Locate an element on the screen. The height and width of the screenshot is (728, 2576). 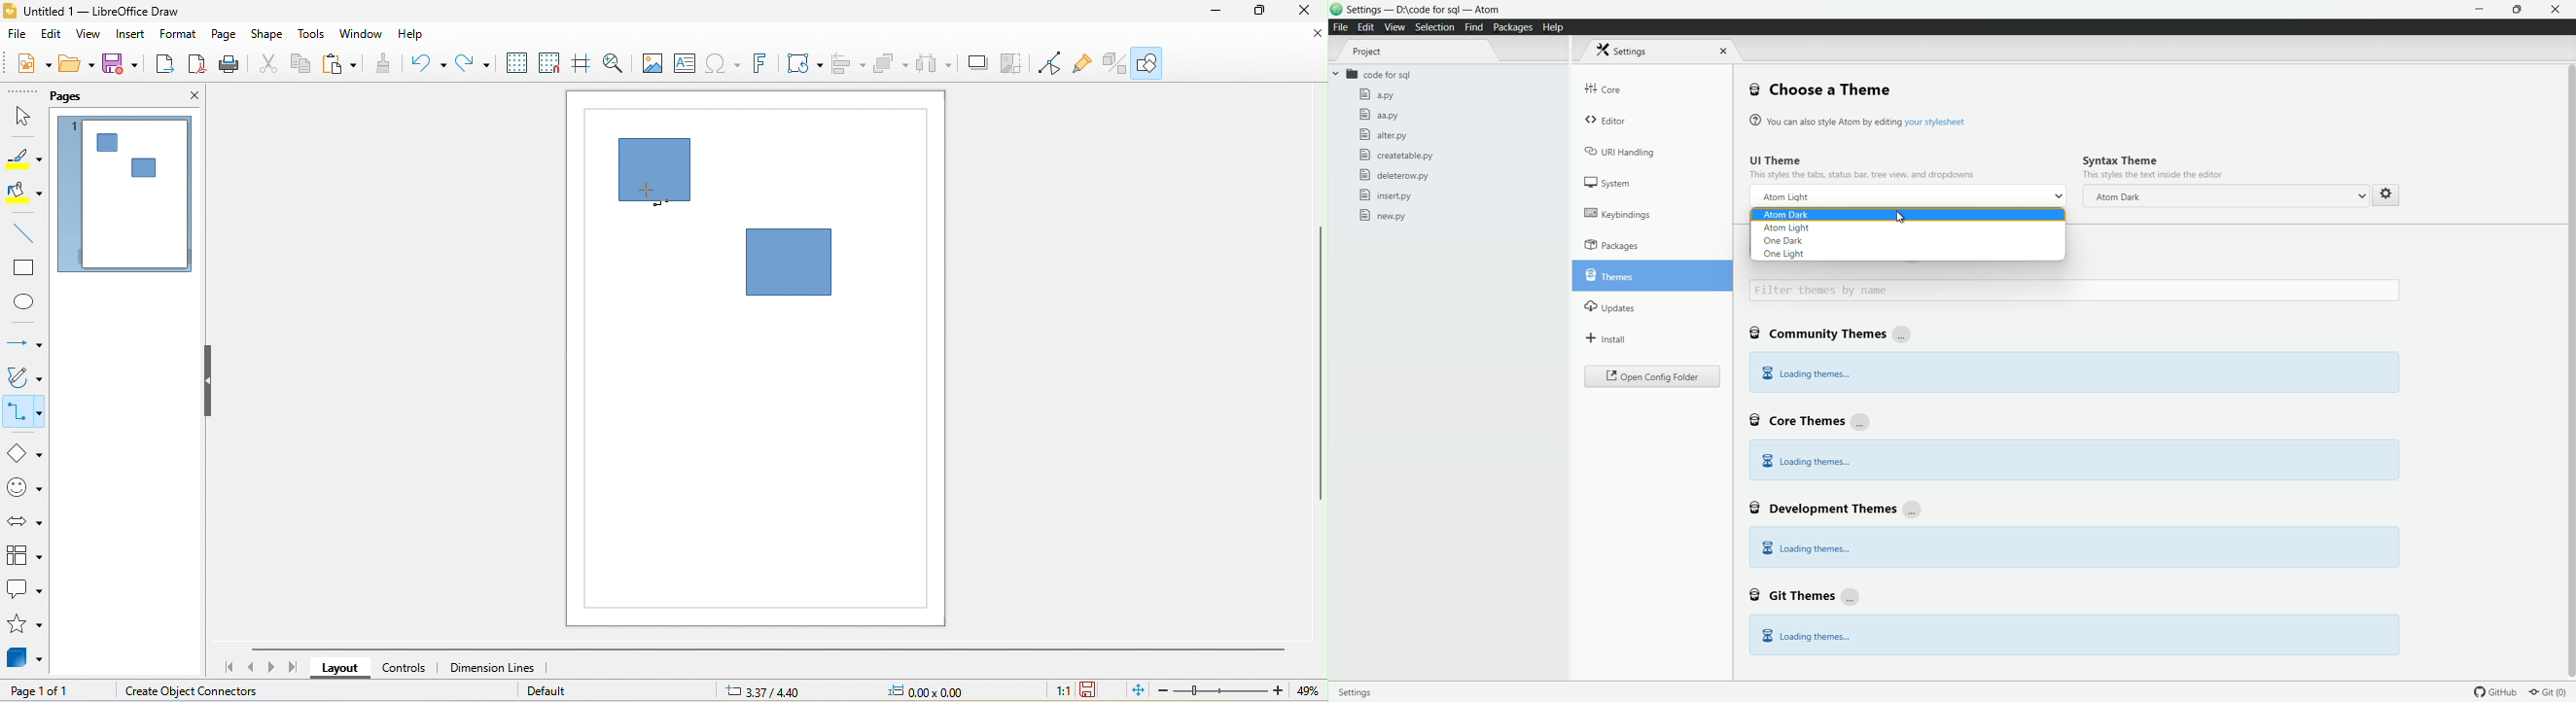
horizontal scroll bar is located at coordinates (766, 651).